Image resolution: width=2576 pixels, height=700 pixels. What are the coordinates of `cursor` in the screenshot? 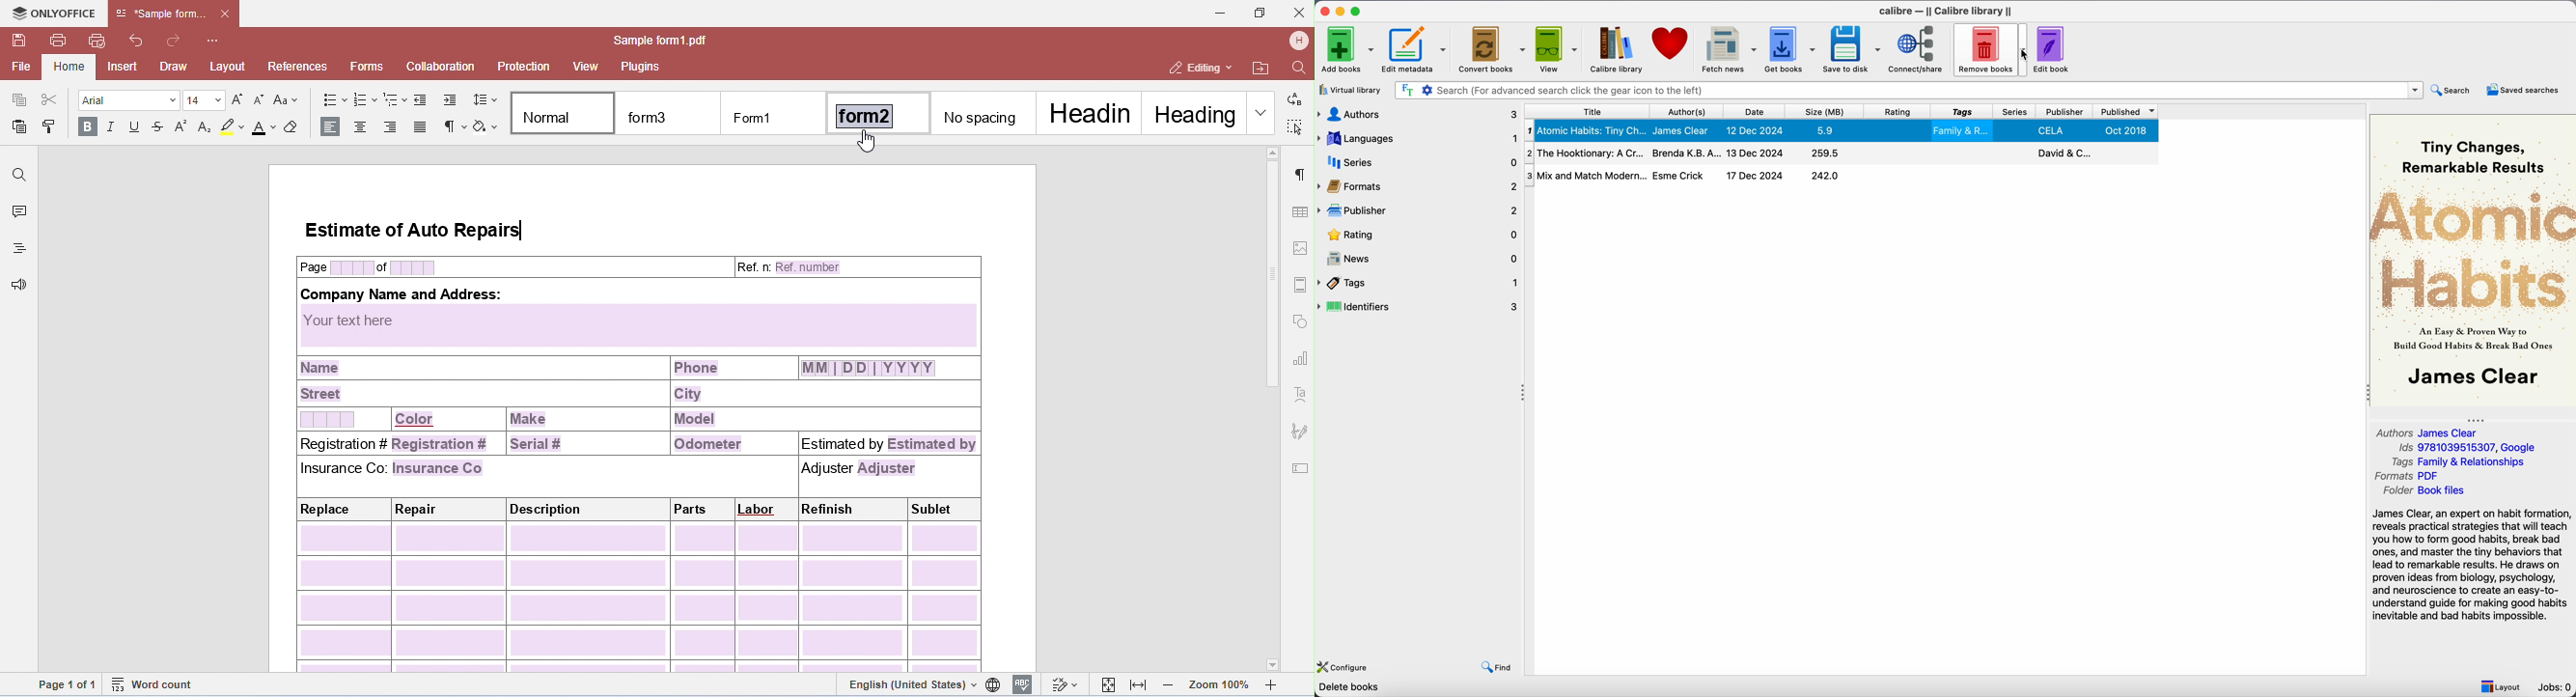 It's located at (2025, 56).